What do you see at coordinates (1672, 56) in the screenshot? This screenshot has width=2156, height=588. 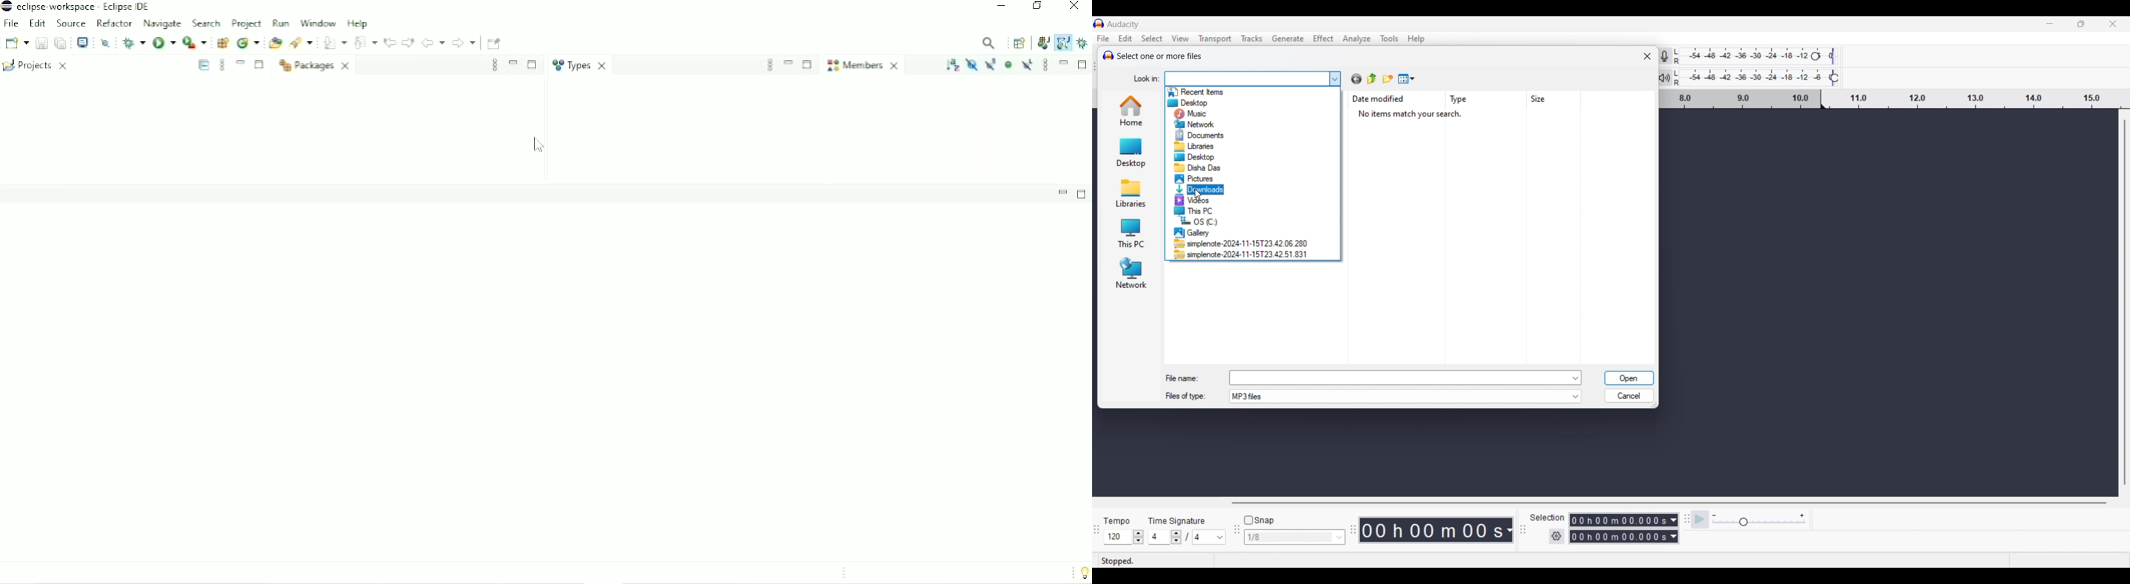 I see `Record meter` at bounding box center [1672, 56].